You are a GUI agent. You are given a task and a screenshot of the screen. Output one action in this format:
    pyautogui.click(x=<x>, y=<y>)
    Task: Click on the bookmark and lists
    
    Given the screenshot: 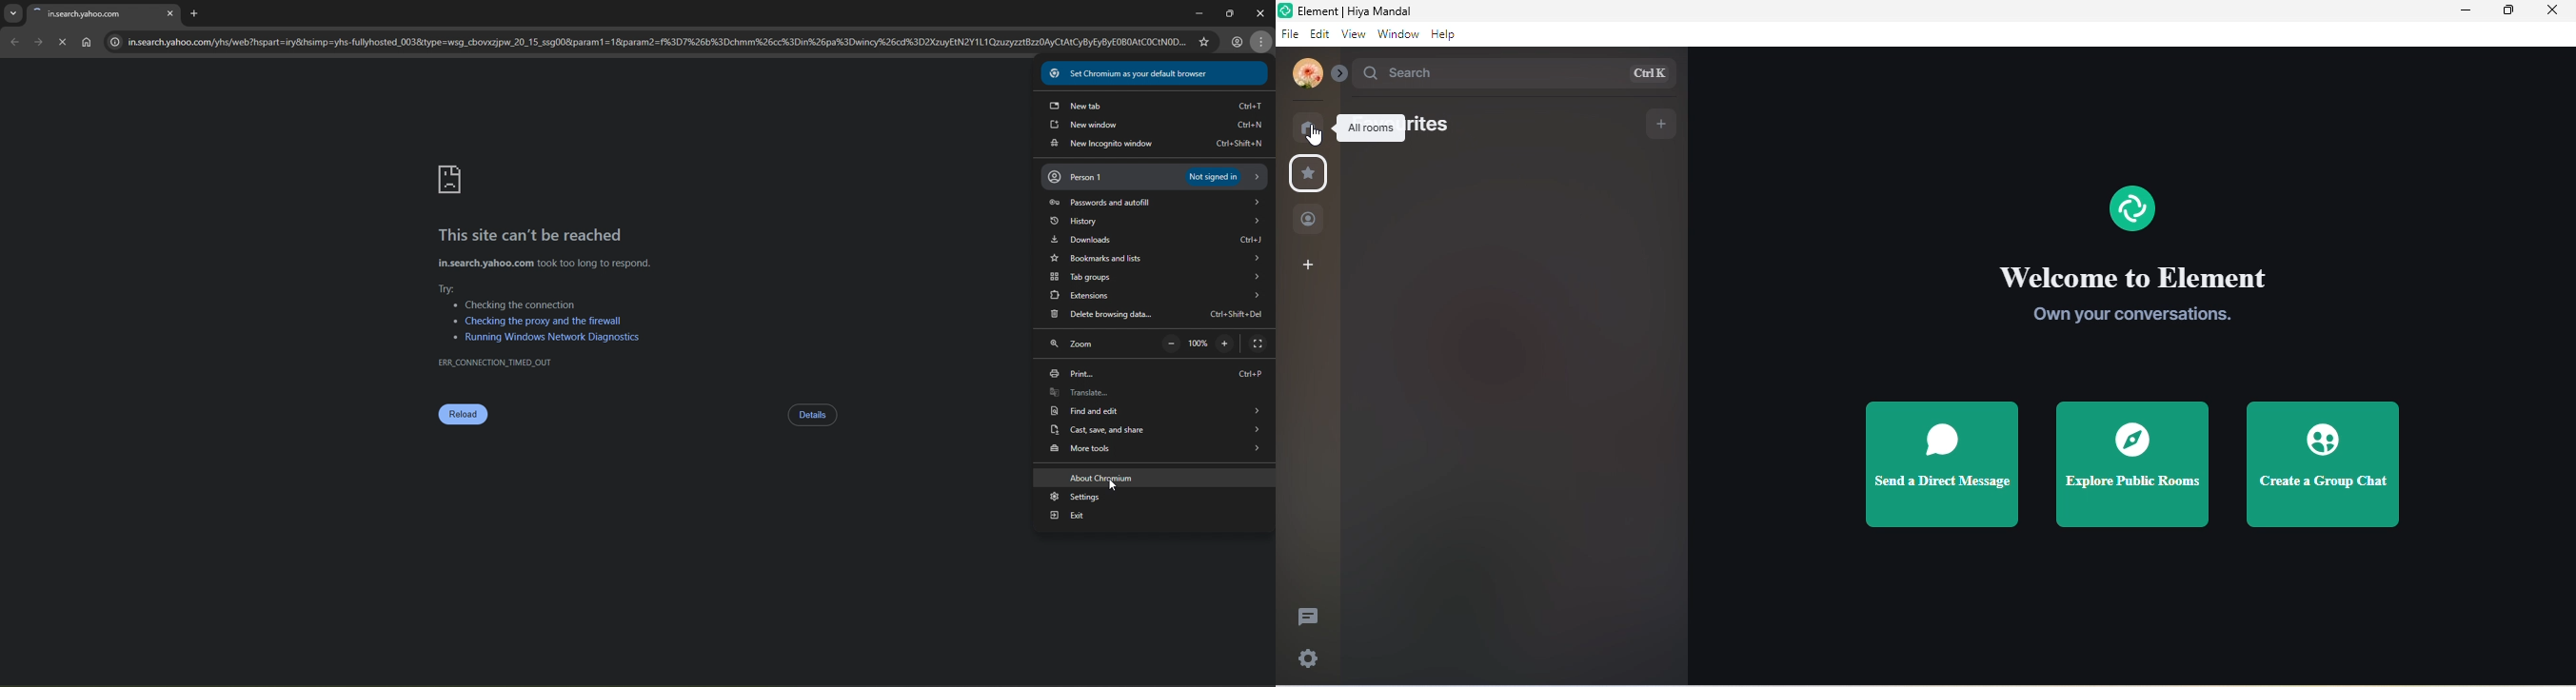 What is the action you would take?
    pyautogui.click(x=1159, y=258)
    